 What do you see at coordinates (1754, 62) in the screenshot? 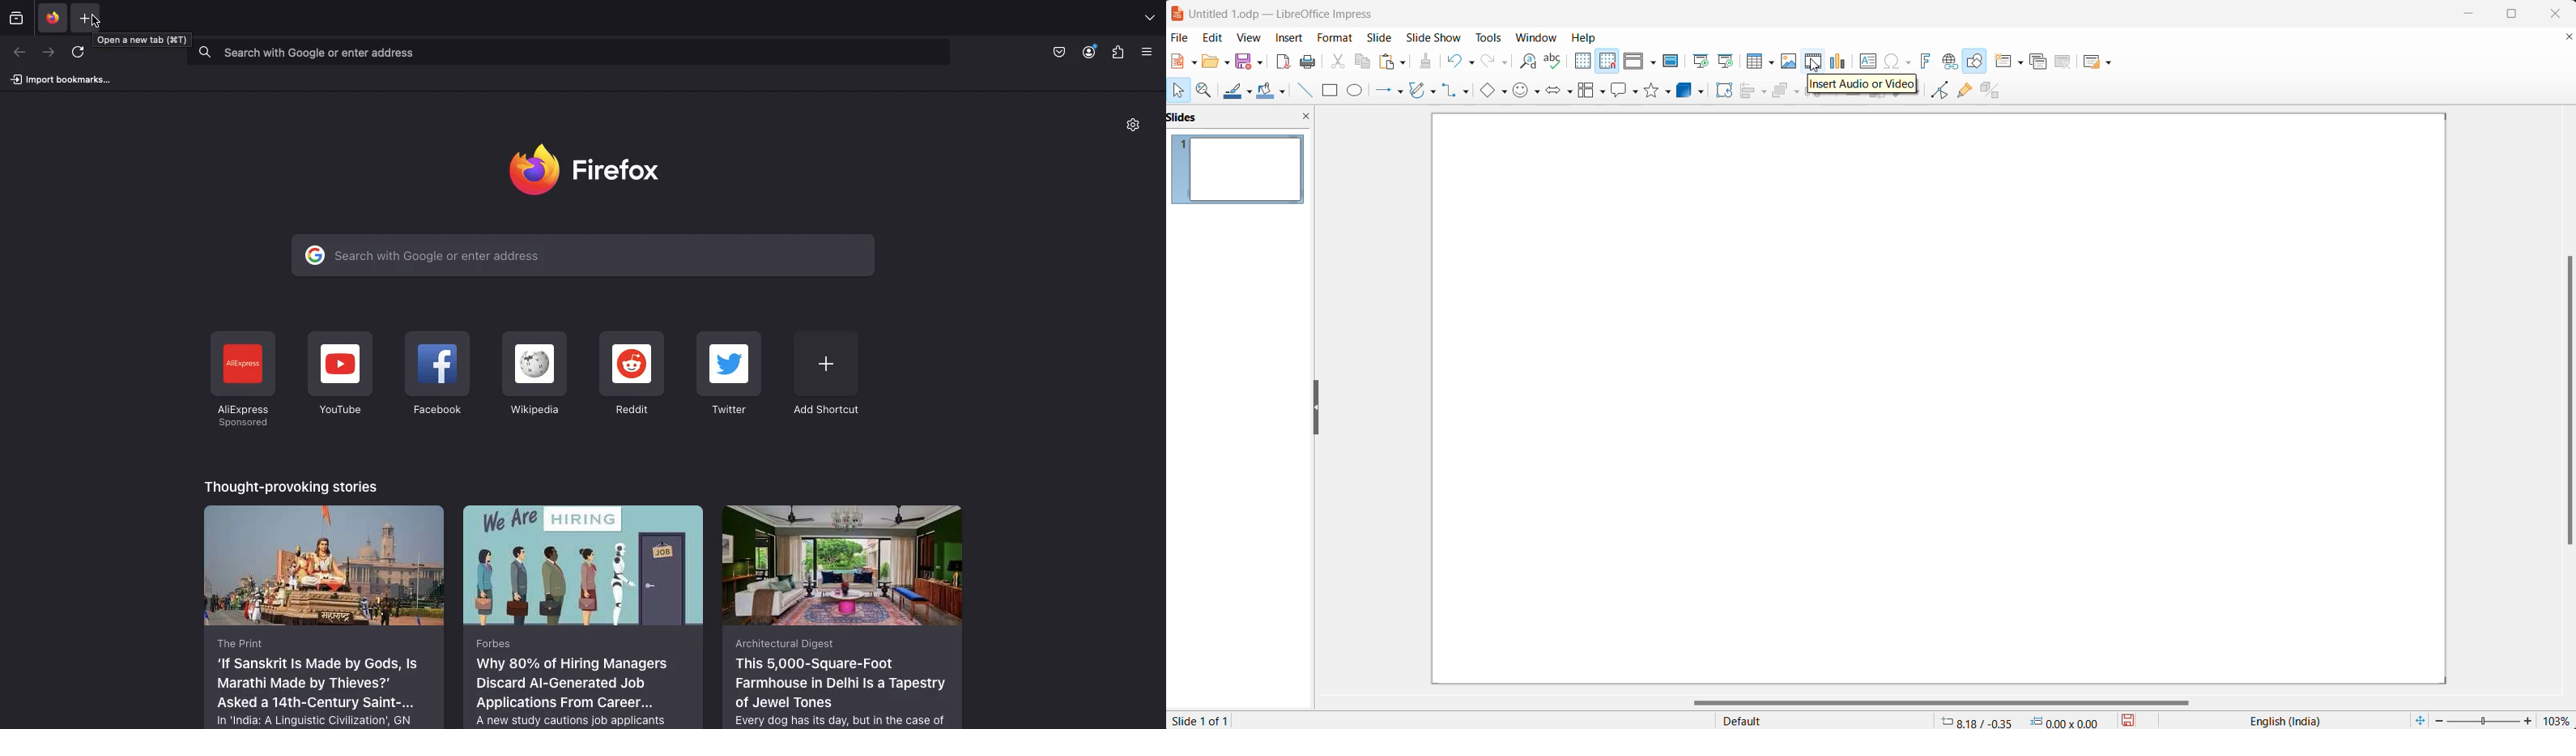
I see `insert table` at bounding box center [1754, 62].